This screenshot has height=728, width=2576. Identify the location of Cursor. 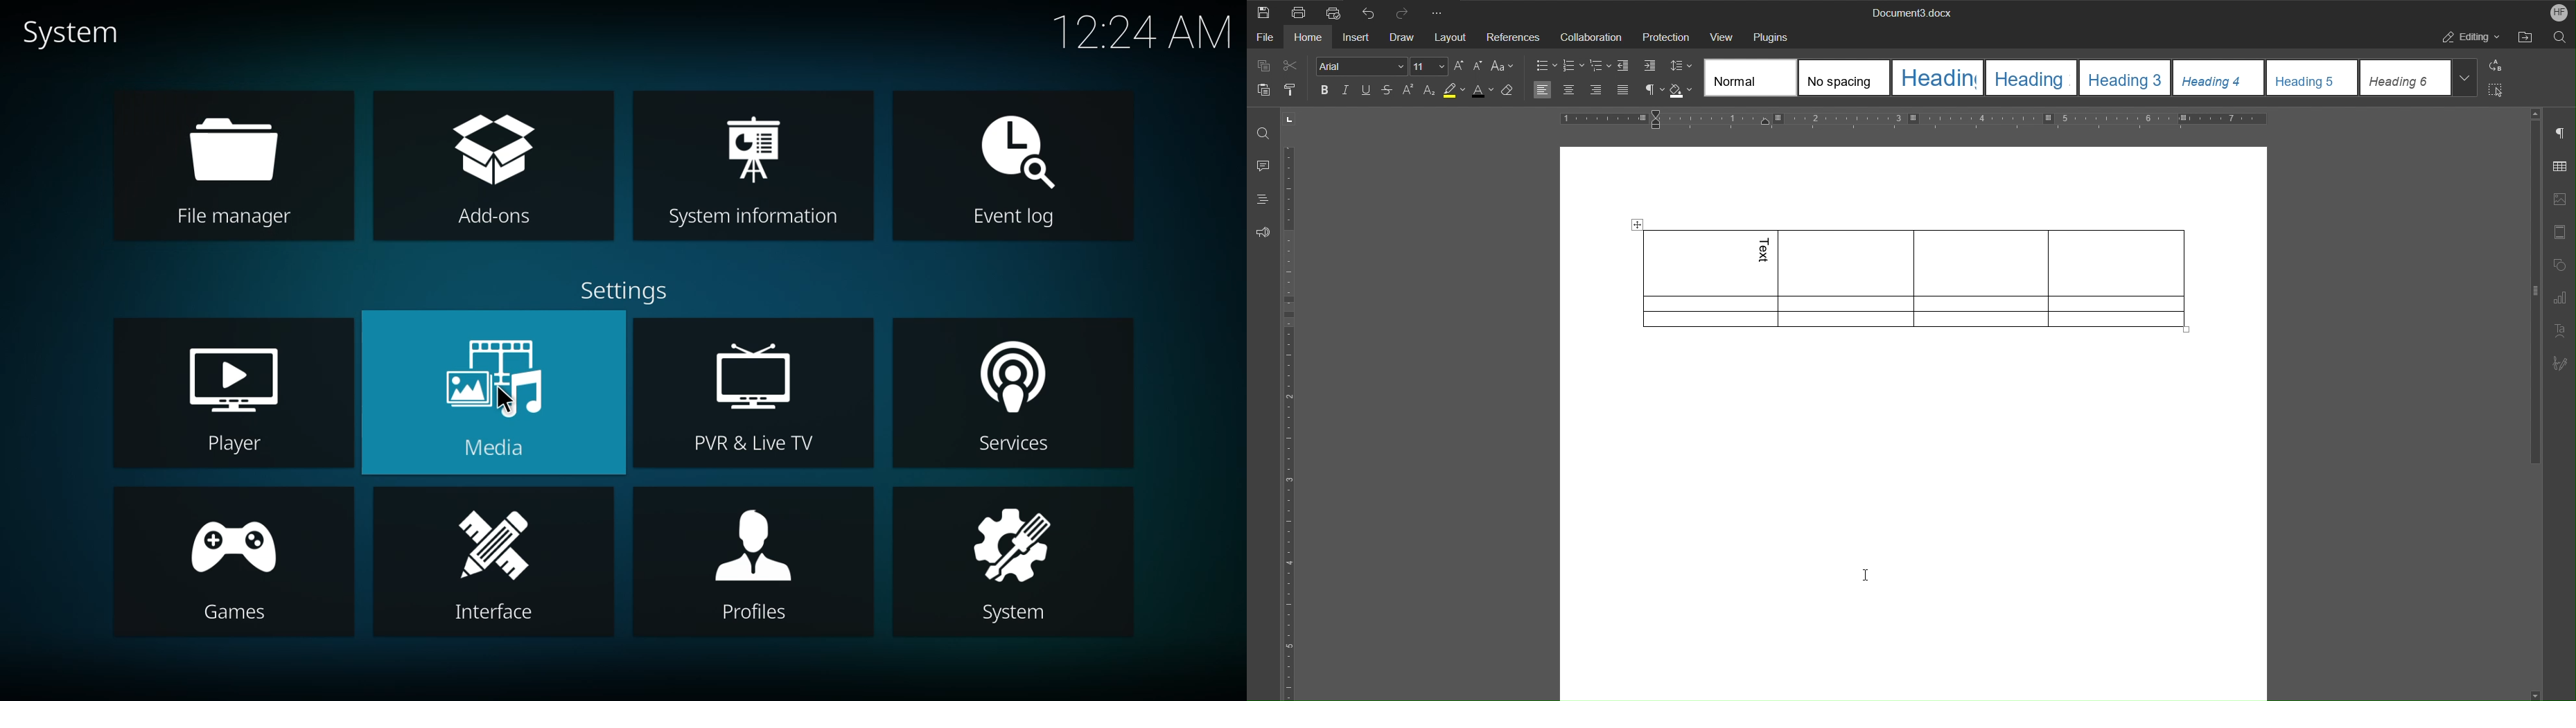
(1866, 576).